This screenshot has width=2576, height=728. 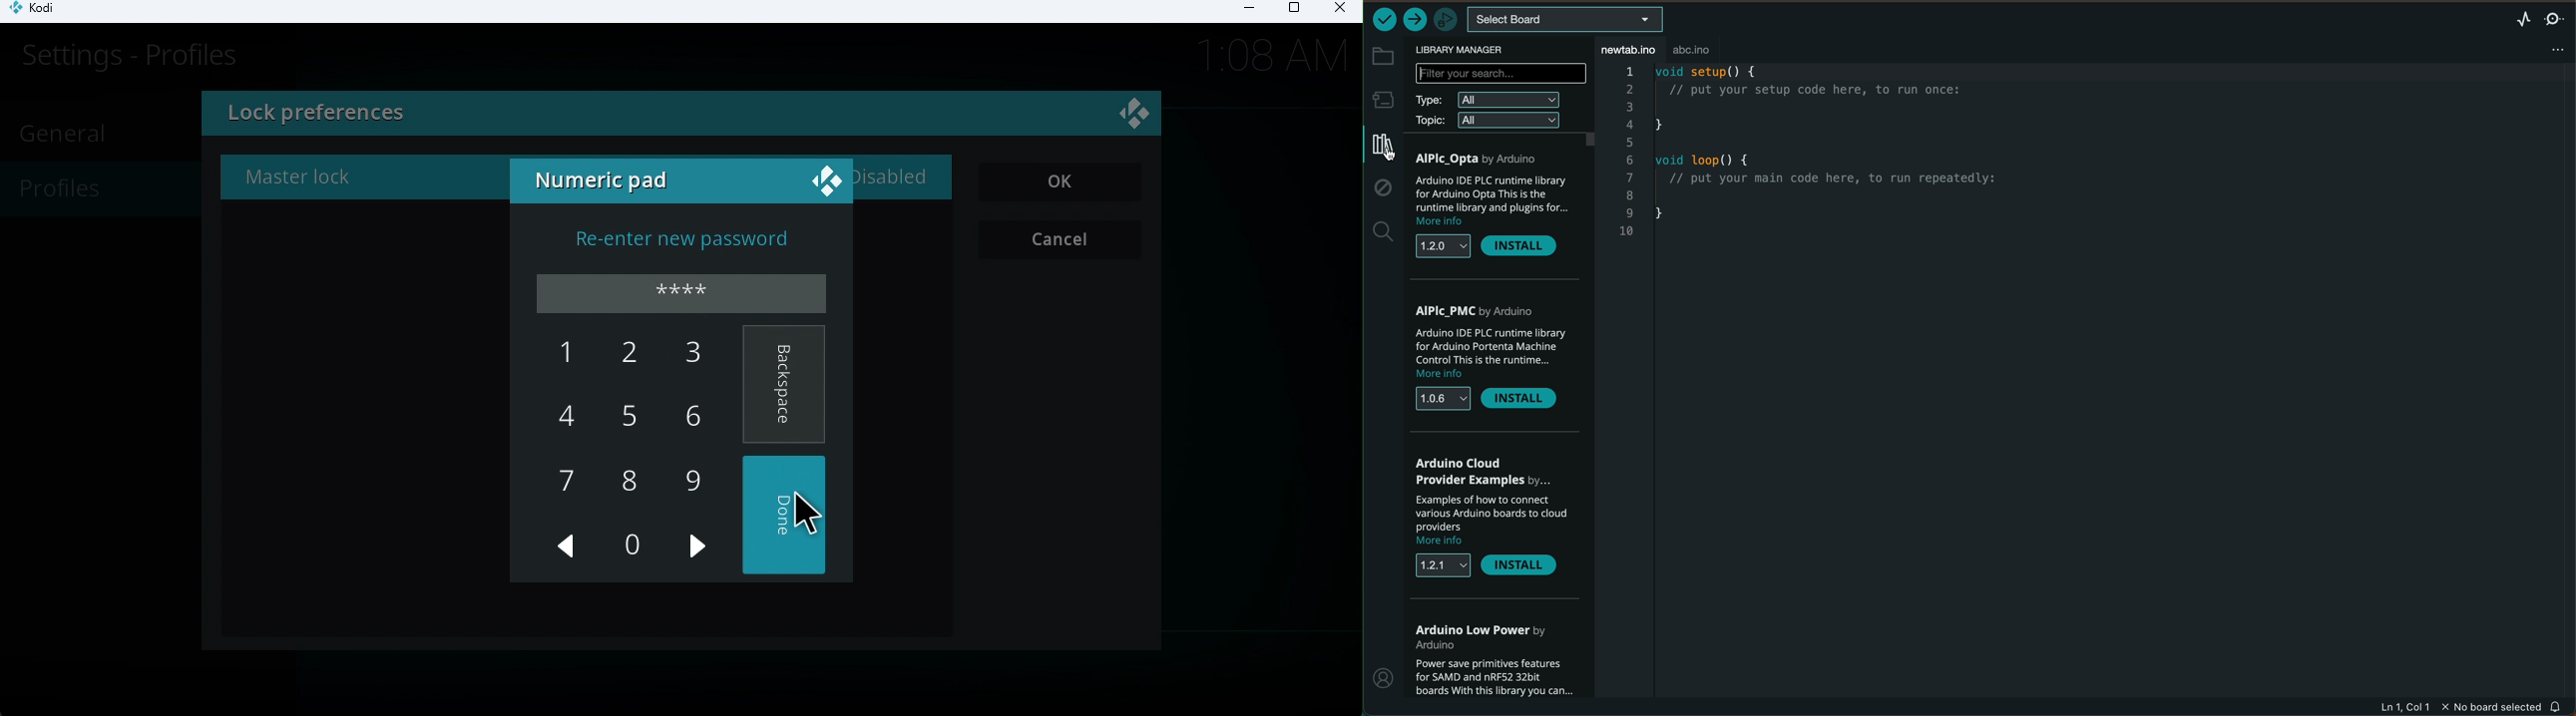 I want to click on Enter password, so click(x=680, y=294).